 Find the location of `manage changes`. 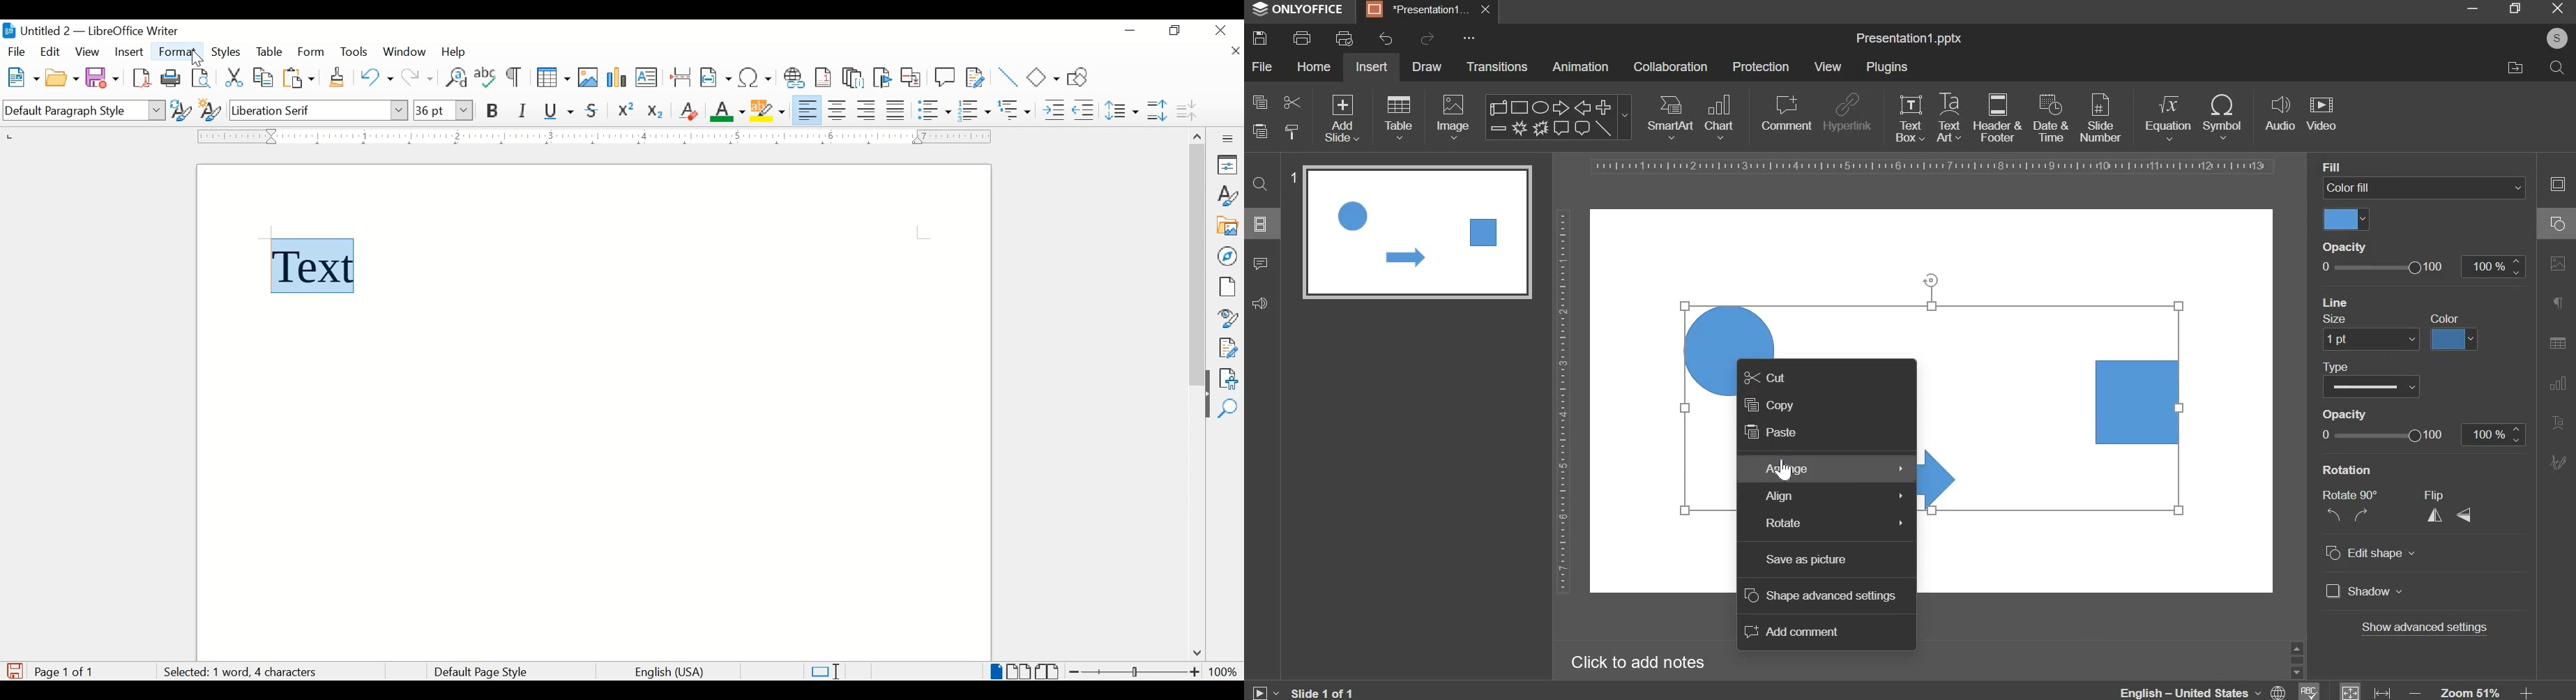

manage changes is located at coordinates (1228, 348).